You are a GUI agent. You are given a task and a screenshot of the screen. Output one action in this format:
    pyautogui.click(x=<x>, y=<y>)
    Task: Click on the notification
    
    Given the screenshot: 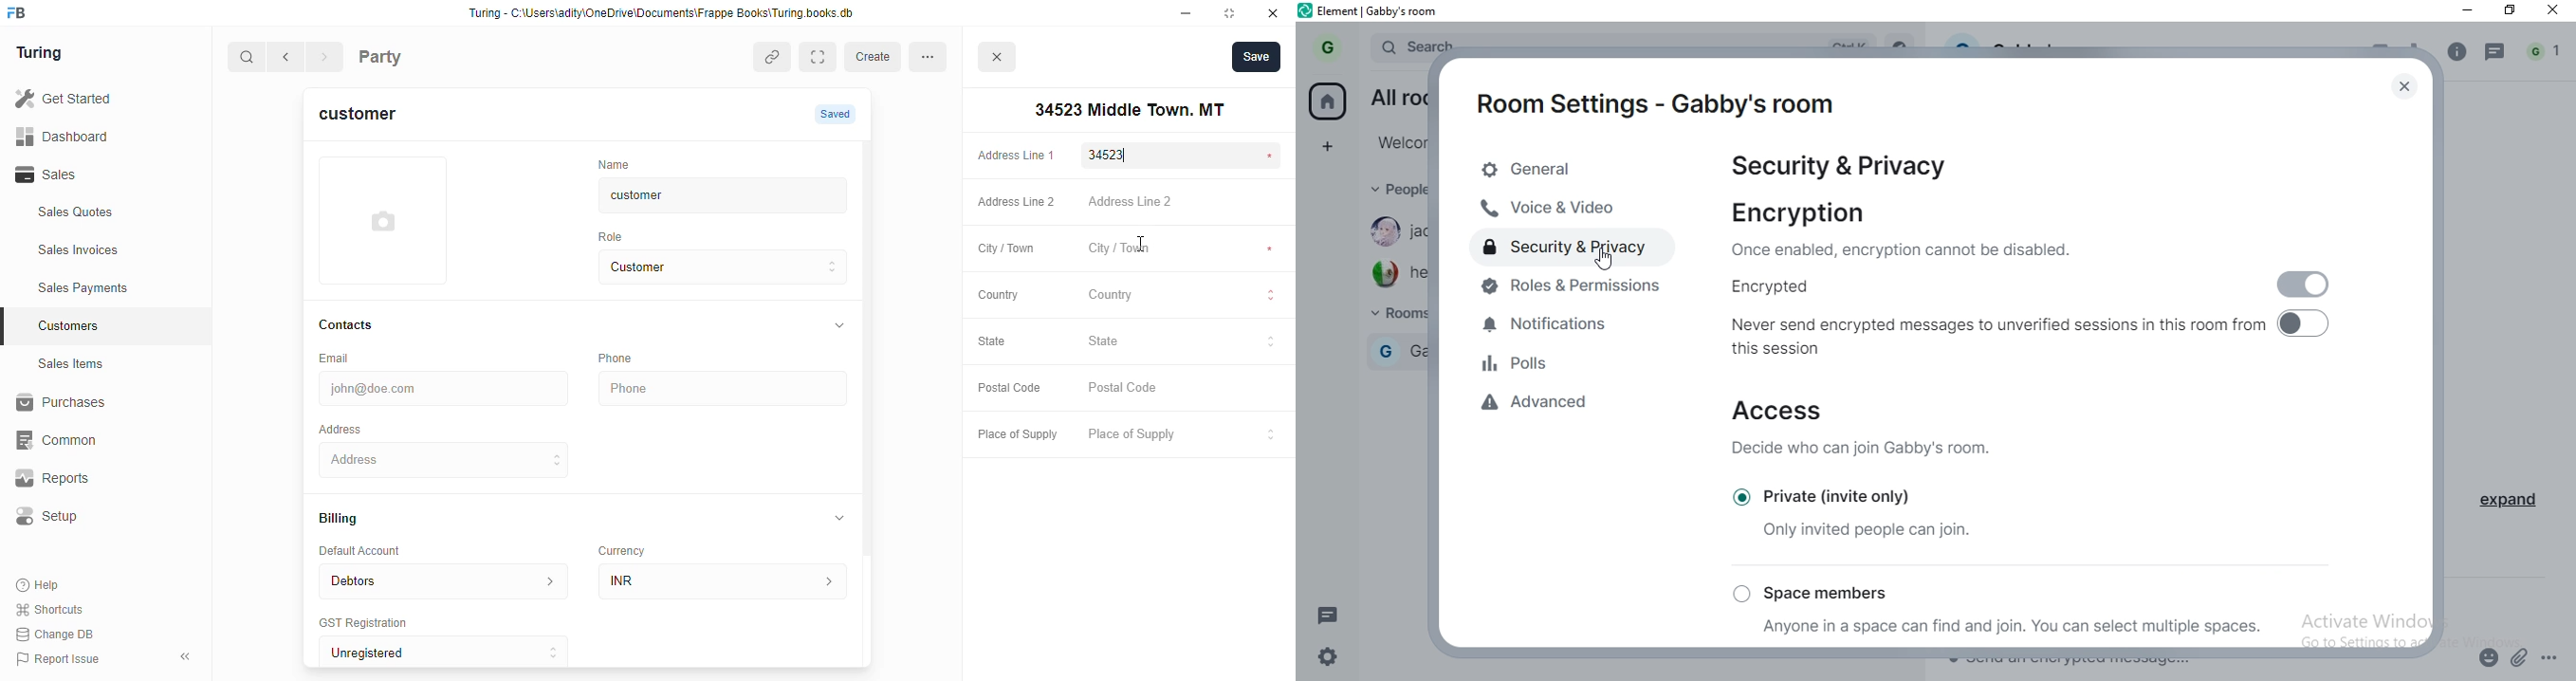 What is the action you would take?
    pyautogui.click(x=2547, y=53)
    